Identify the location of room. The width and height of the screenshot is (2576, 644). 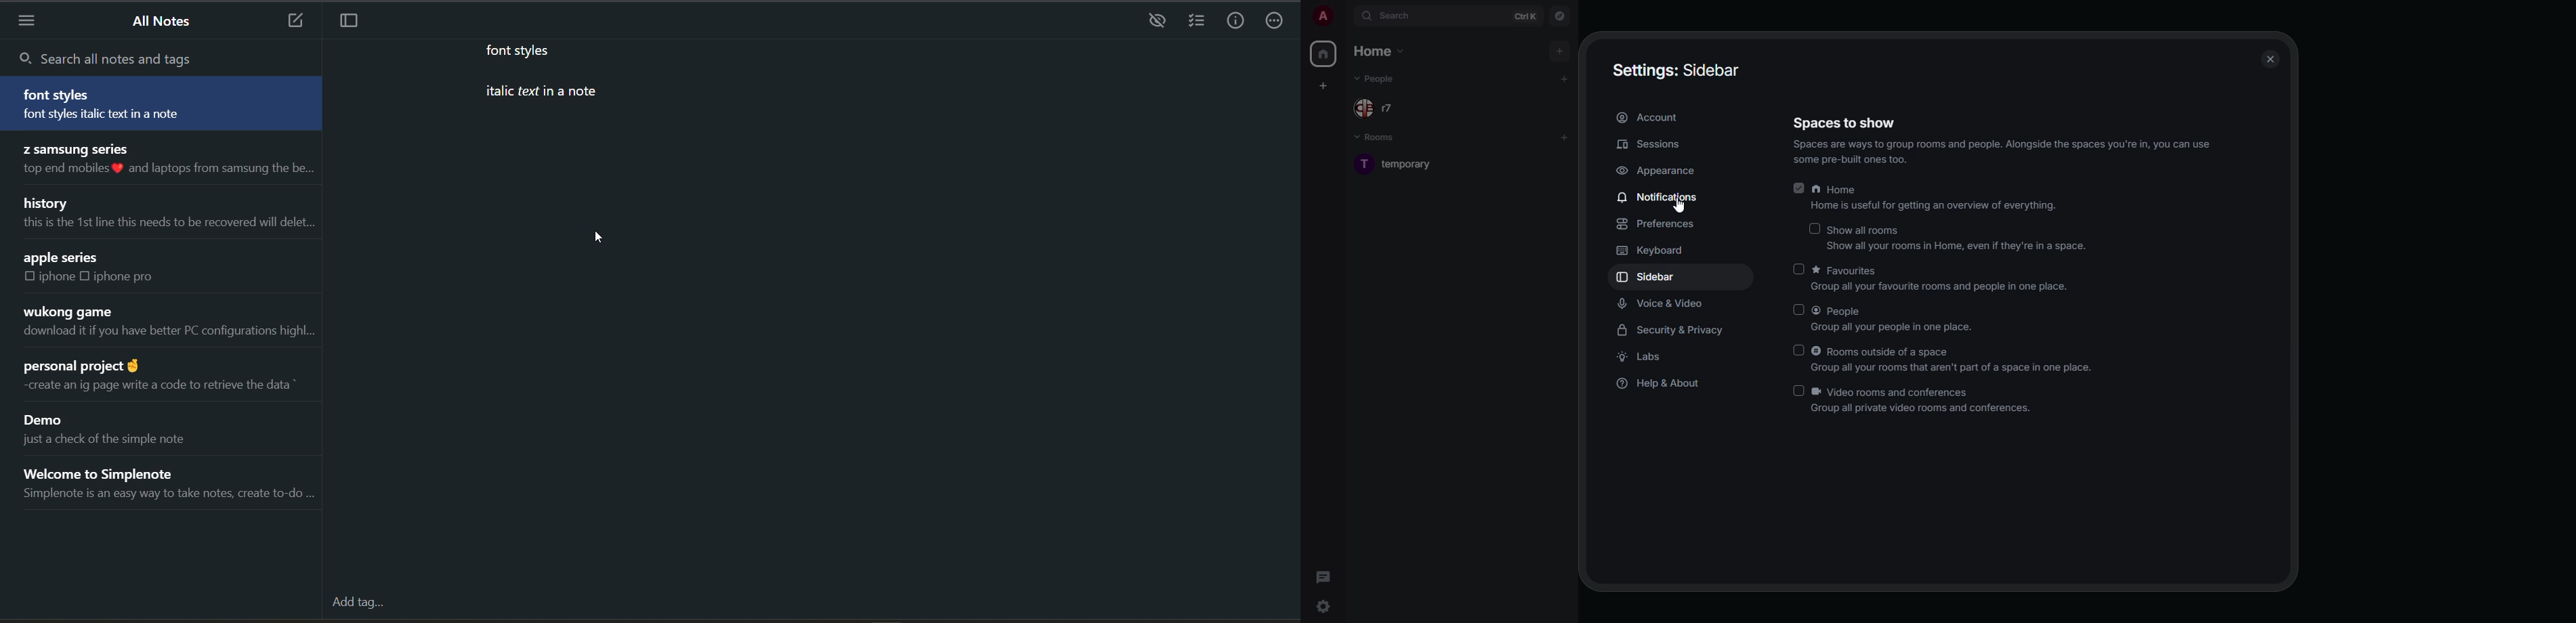
(1398, 164).